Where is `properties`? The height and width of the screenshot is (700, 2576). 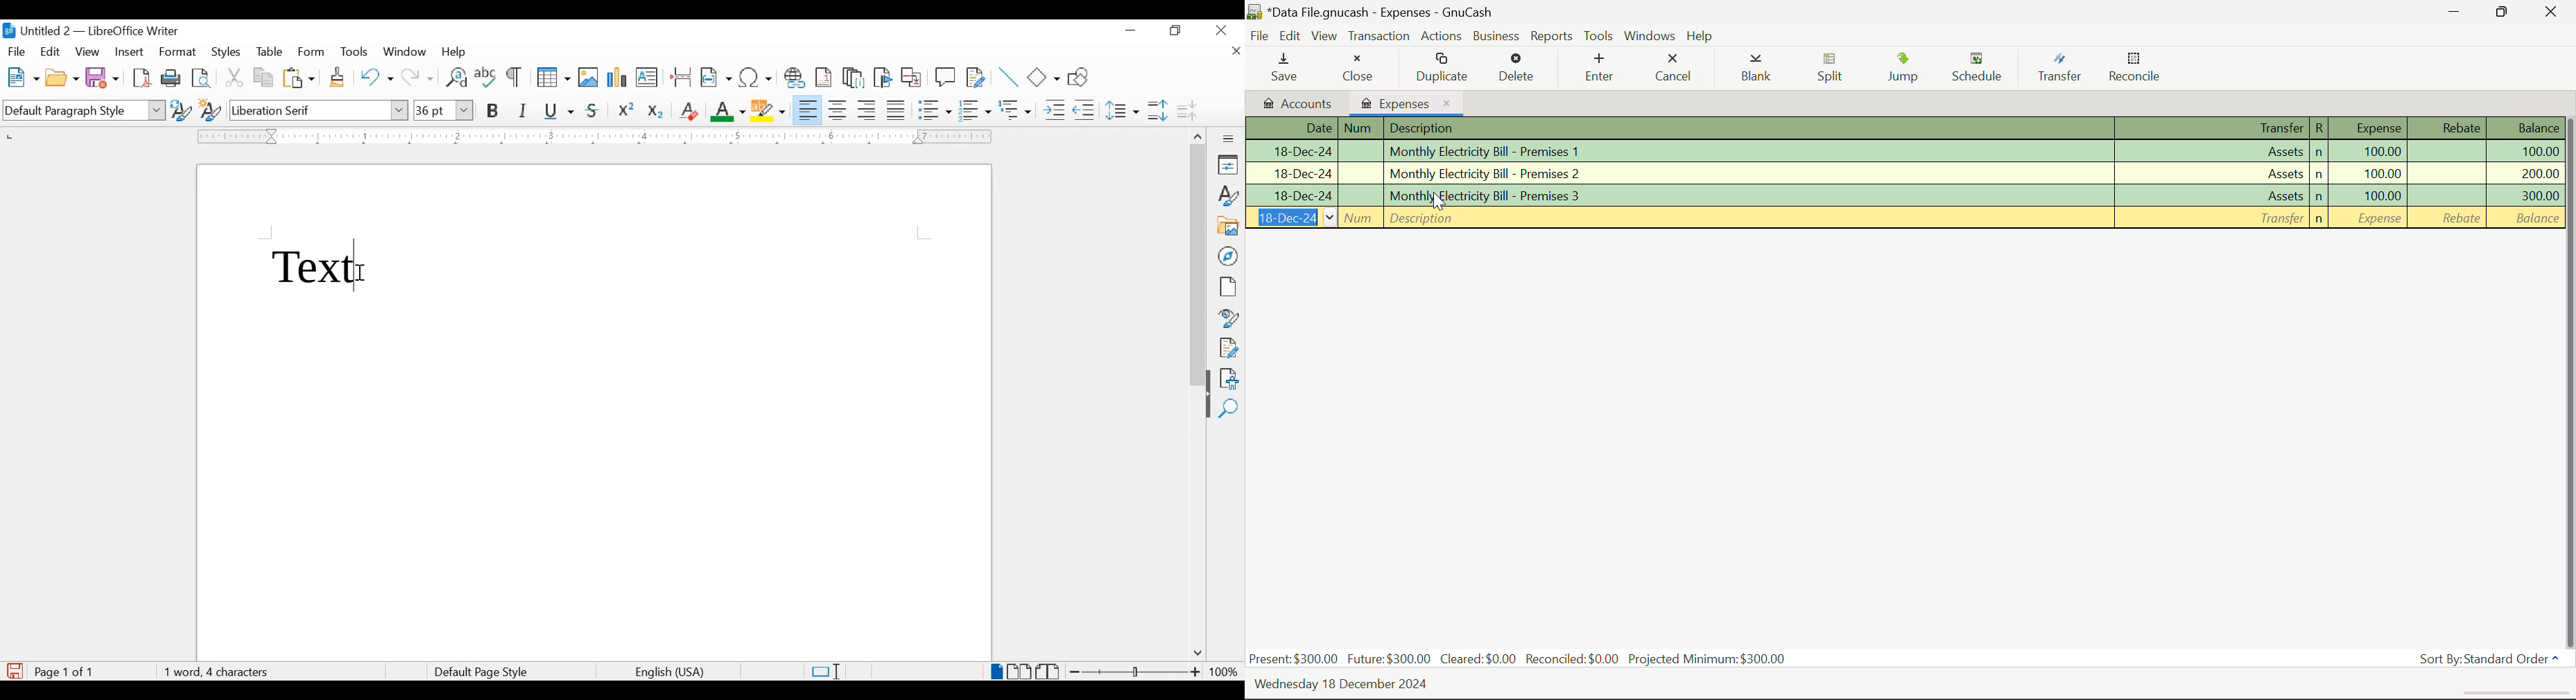
properties is located at coordinates (1229, 165).